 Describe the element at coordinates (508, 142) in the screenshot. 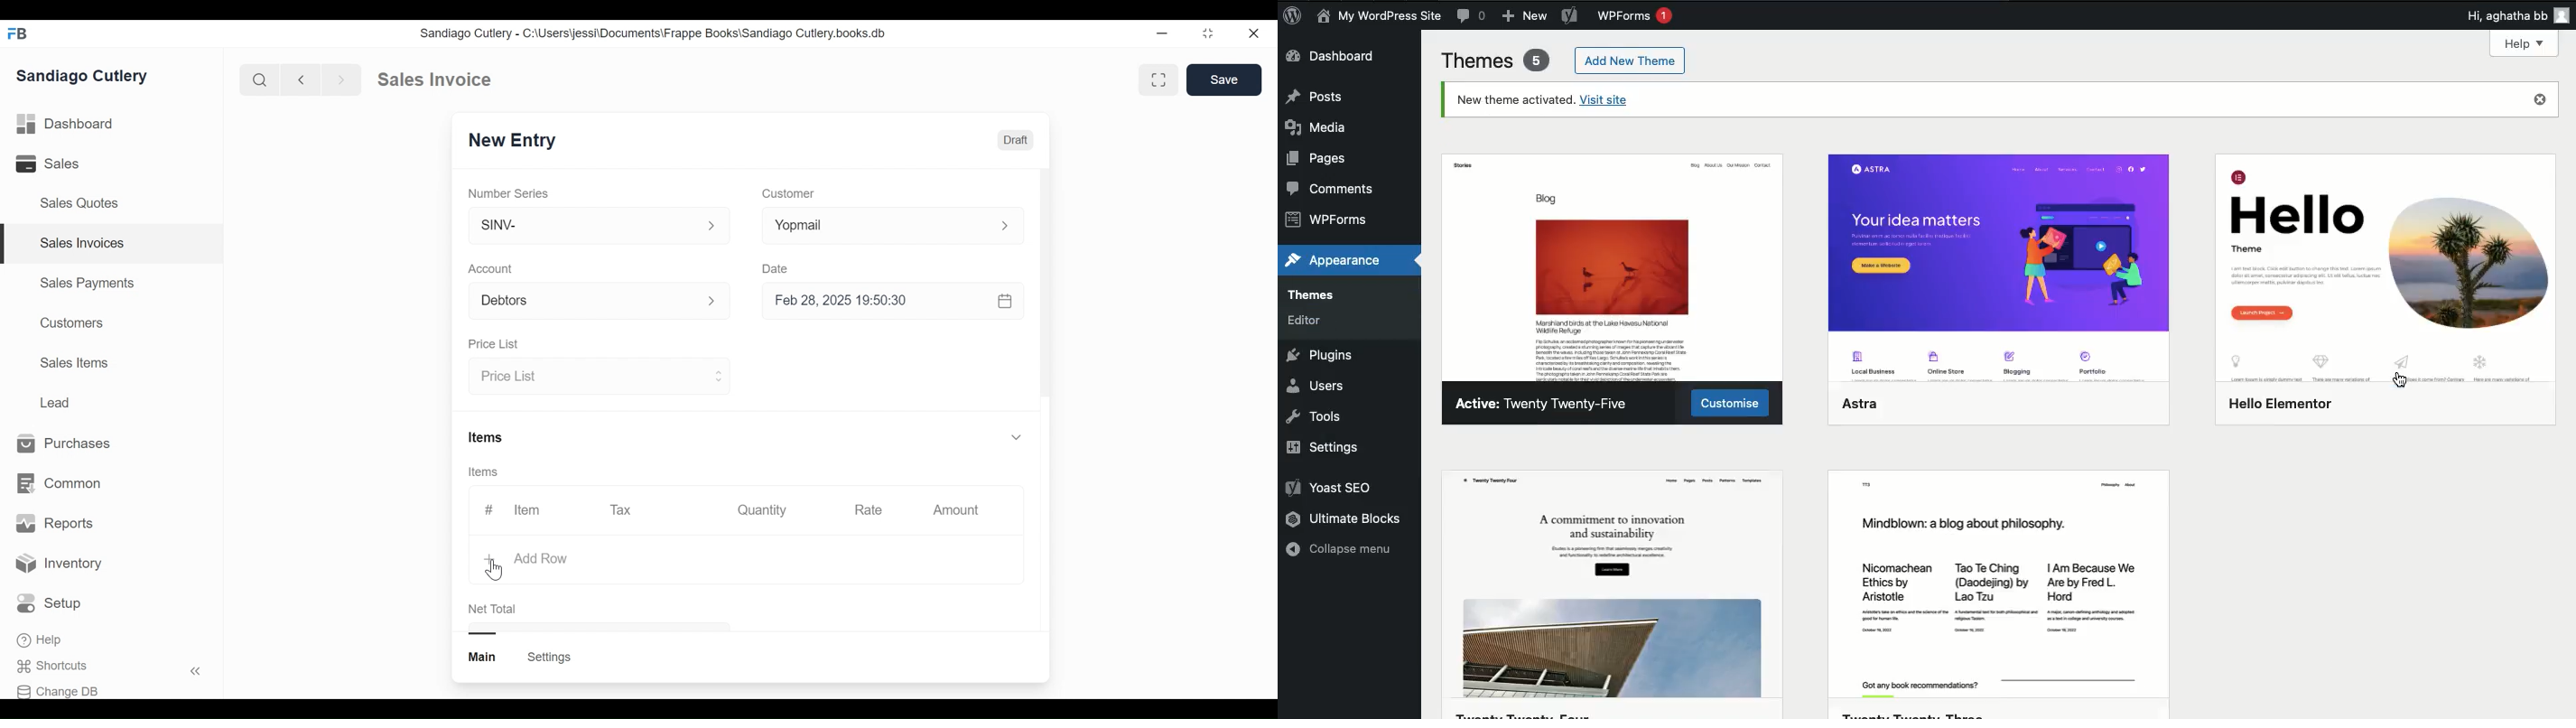

I see `New Entry` at that location.